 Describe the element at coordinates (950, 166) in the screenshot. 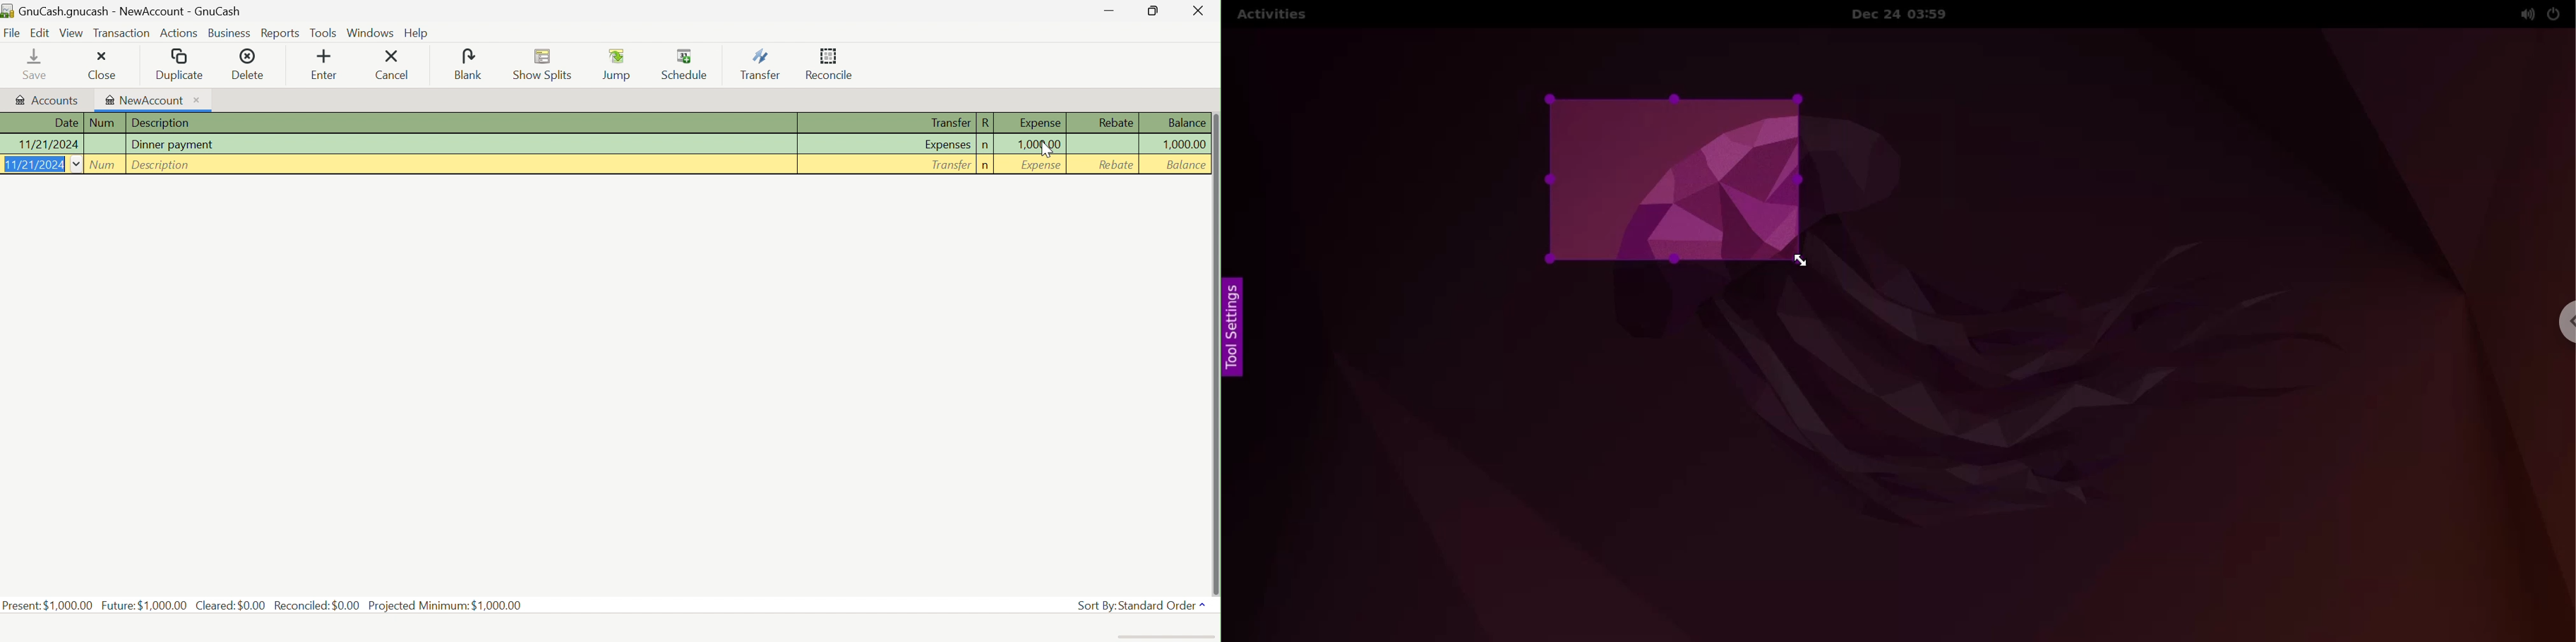

I see `Transfer` at that location.